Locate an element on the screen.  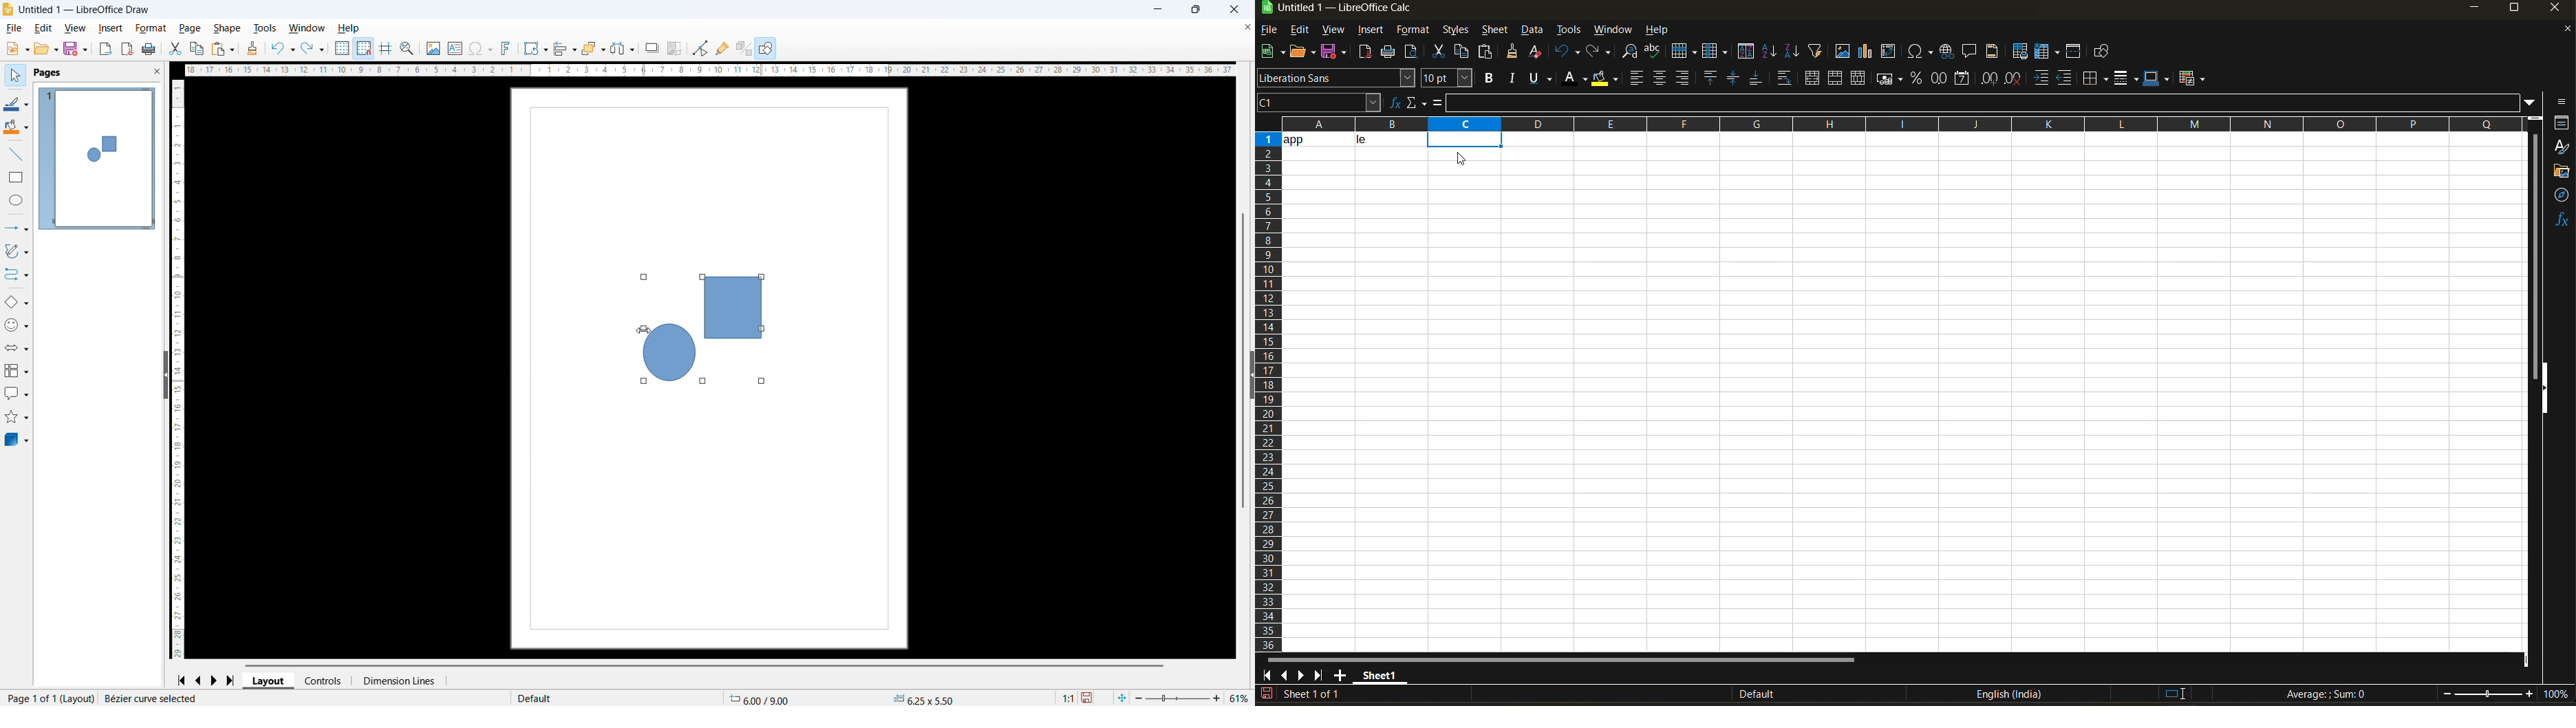
clone formatting is located at coordinates (1513, 54).